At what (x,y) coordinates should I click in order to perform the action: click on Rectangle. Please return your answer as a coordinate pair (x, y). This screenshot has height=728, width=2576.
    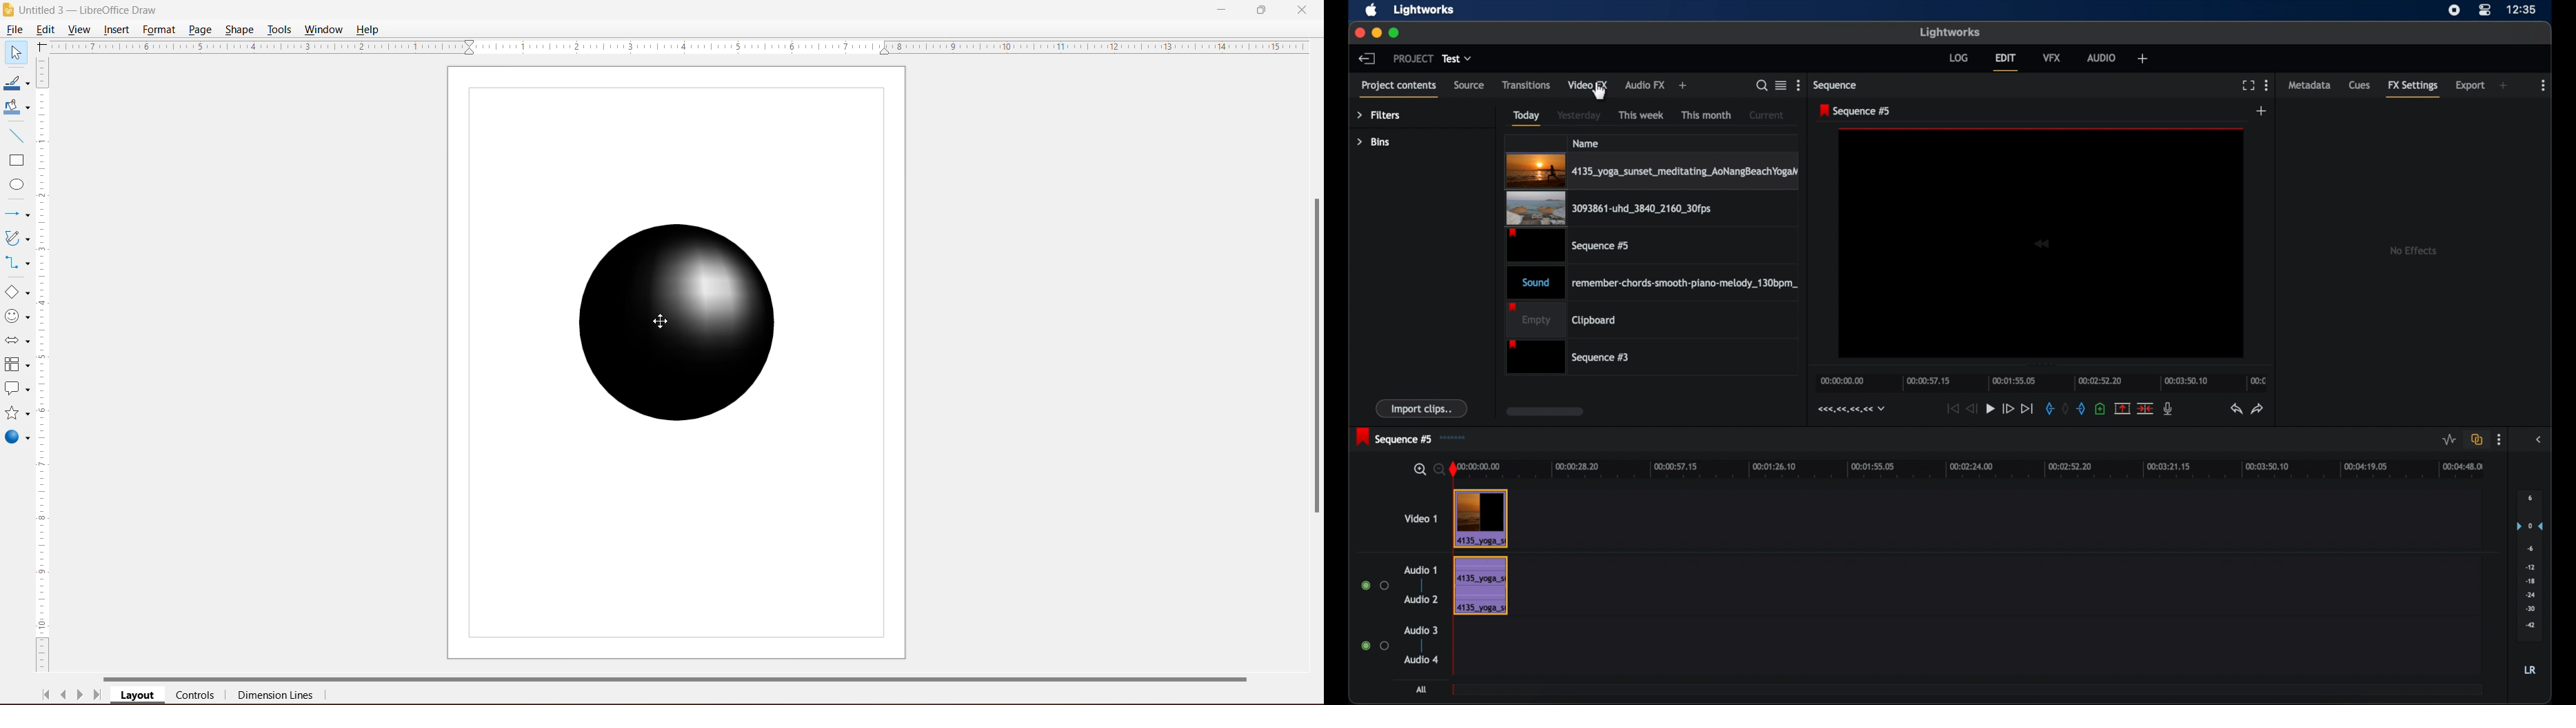
    Looking at the image, I should click on (15, 161).